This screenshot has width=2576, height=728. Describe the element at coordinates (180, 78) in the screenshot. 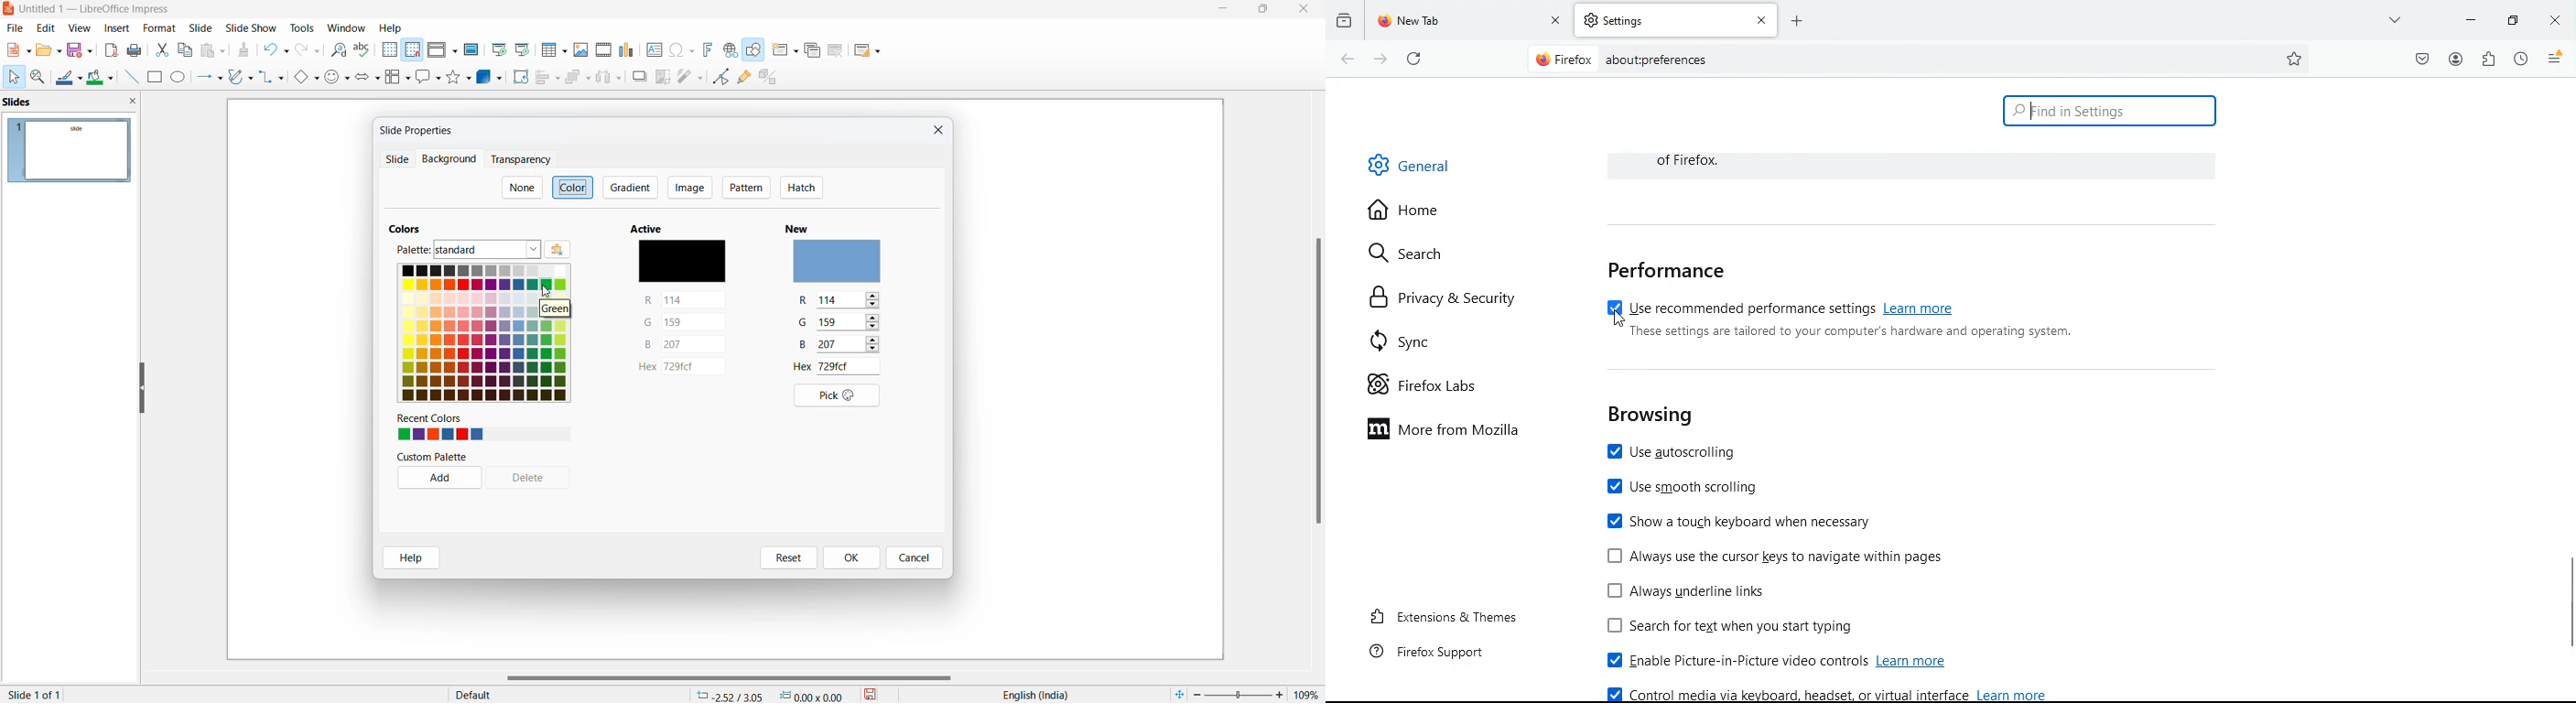

I see `ellipse` at that location.